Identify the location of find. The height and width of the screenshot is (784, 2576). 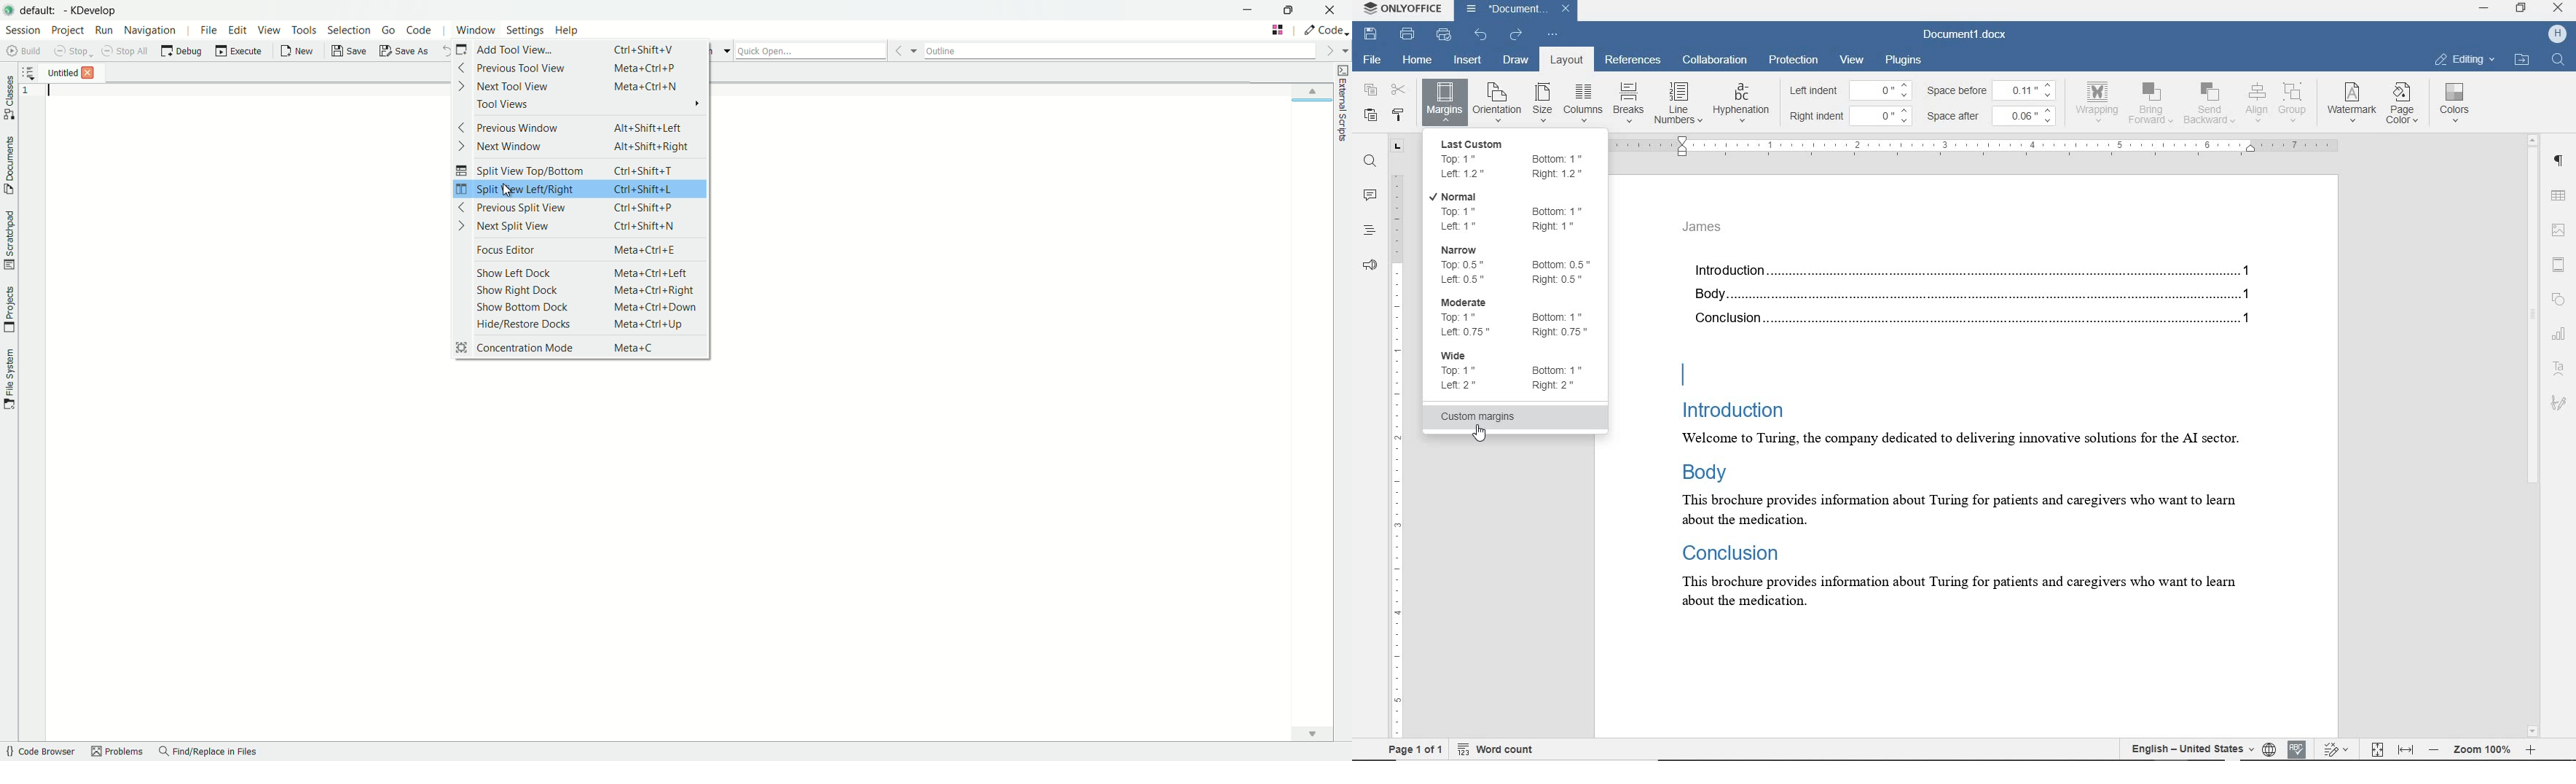
(1370, 163).